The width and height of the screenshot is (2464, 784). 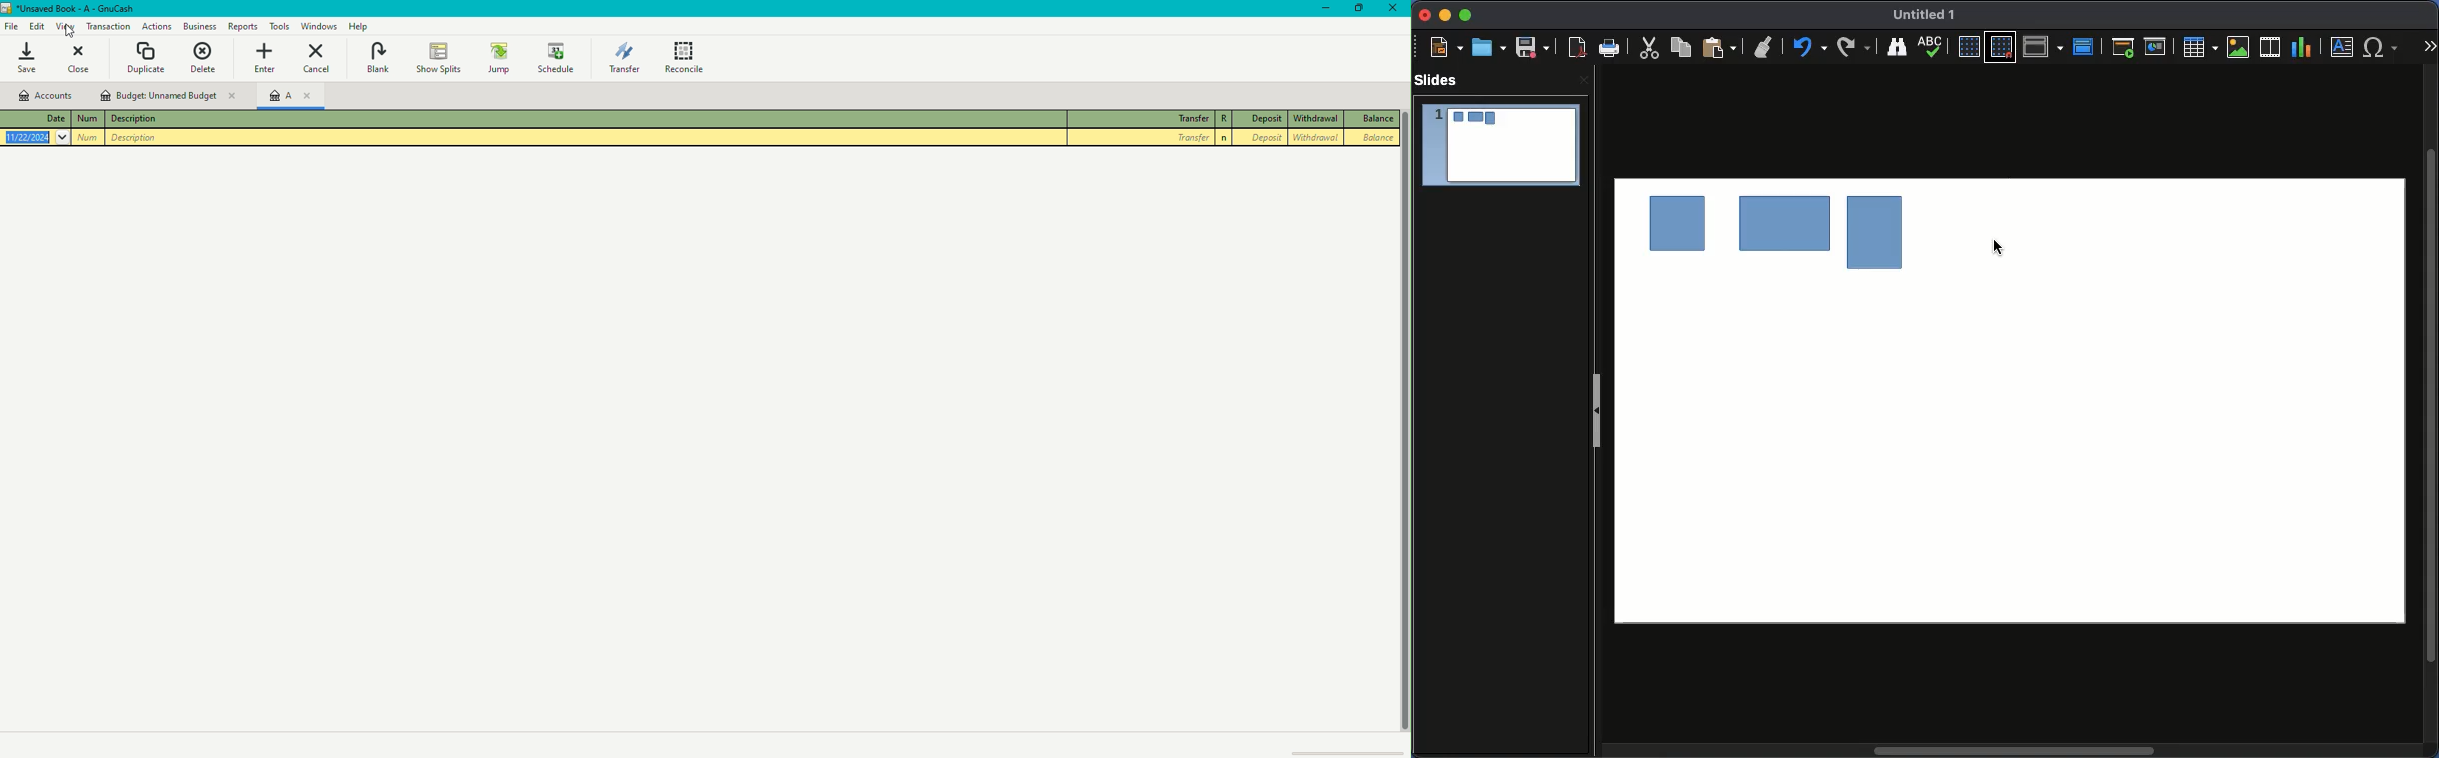 What do you see at coordinates (11, 25) in the screenshot?
I see `File` at bounding box center [11, 25].